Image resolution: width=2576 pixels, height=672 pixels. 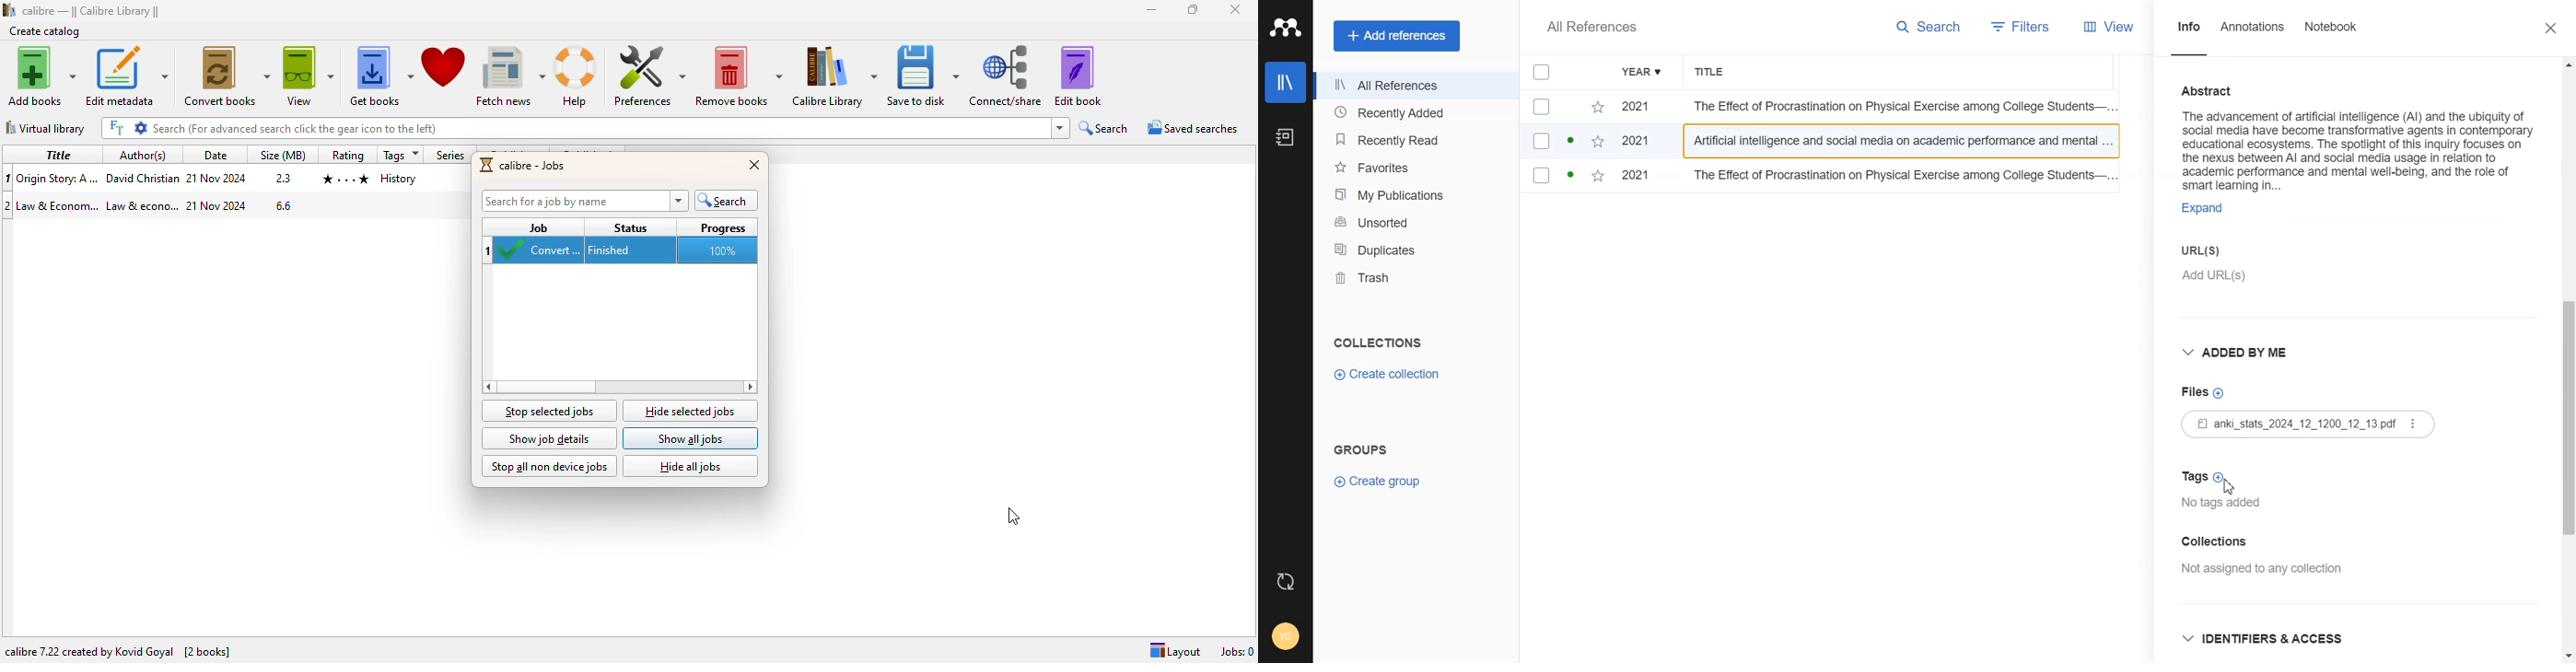 What do you see at coordinates (2231, 487) in the screenshot?
I see `Cursor` at bounding box center [2231, 487].